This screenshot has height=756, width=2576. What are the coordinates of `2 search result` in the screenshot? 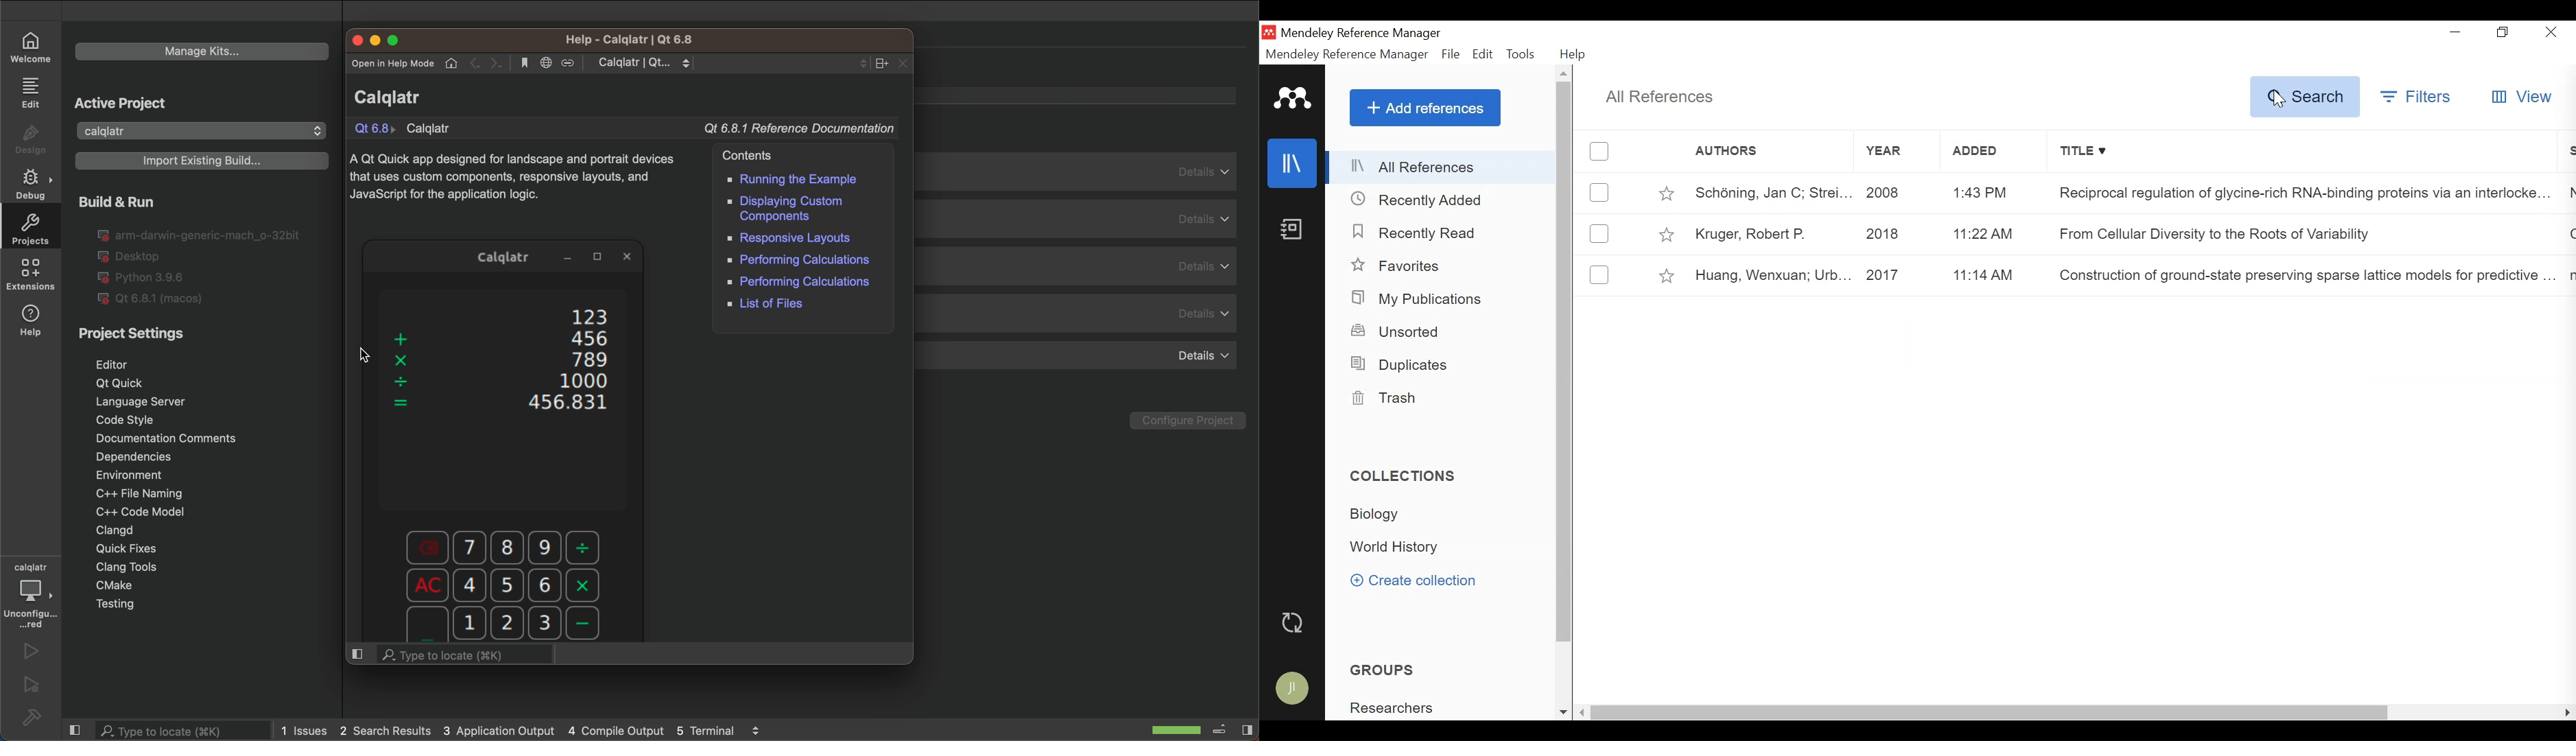 It's located at (387, 730).